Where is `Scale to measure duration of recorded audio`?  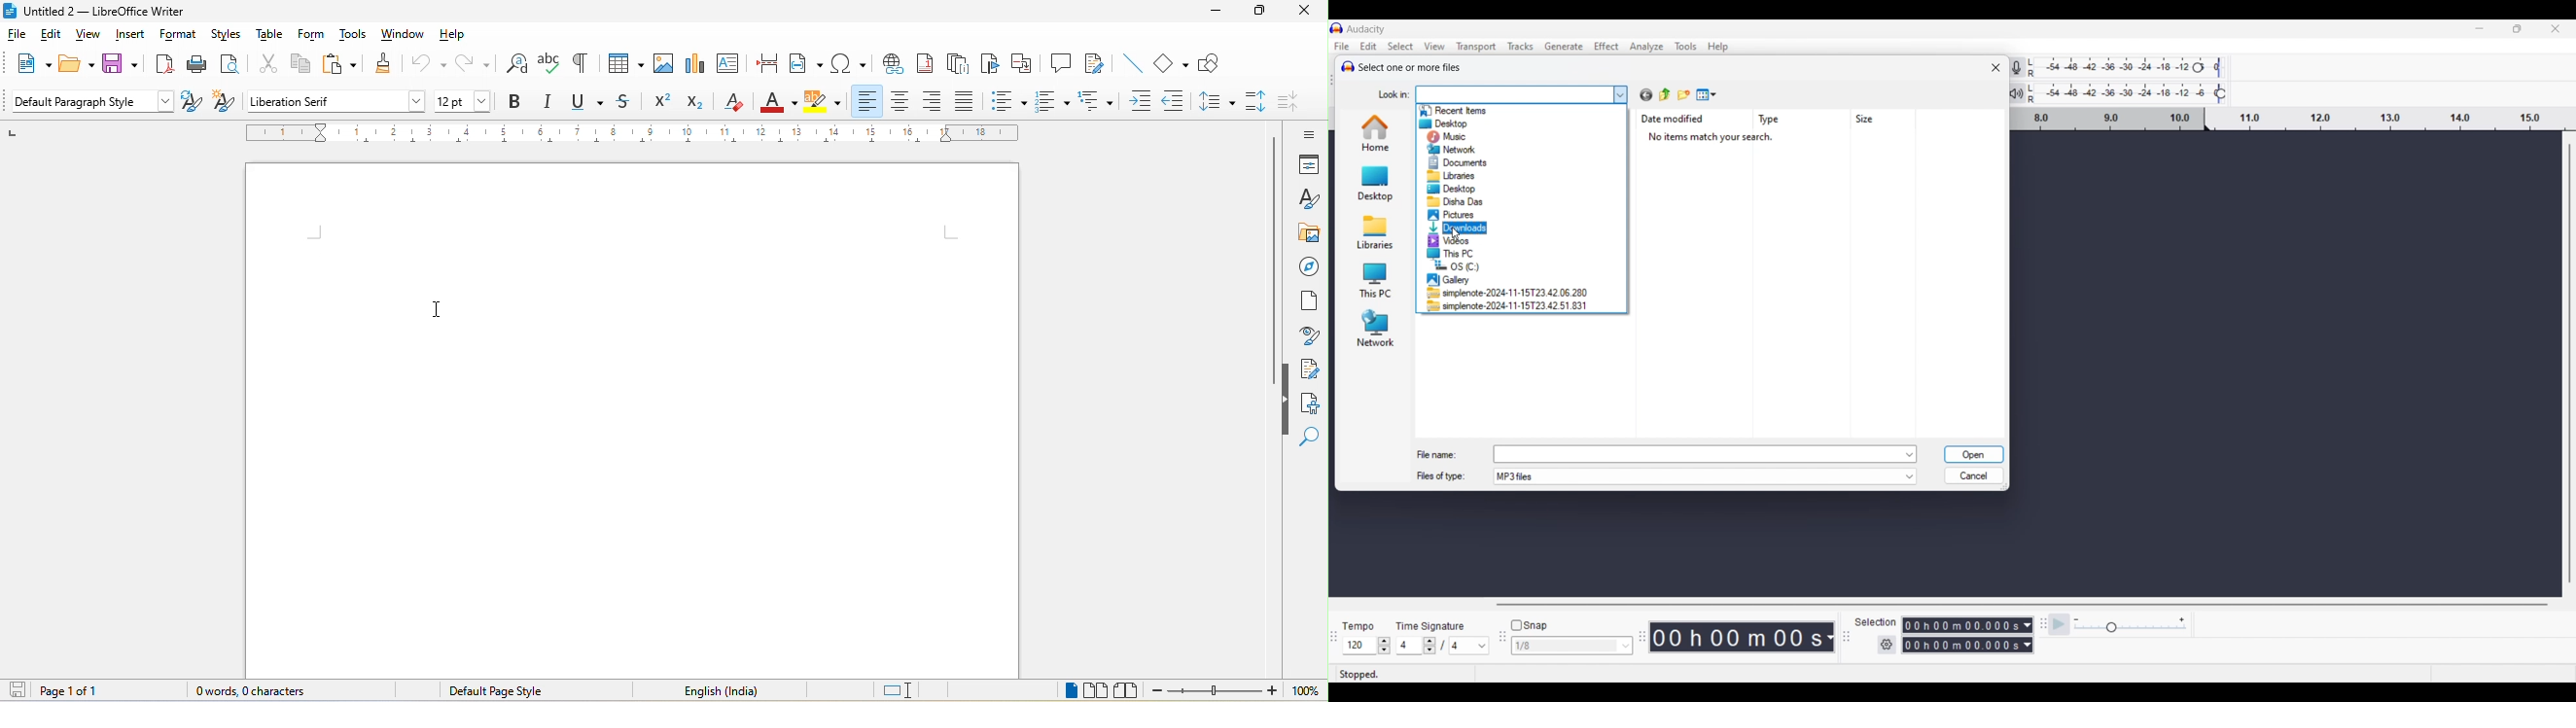
Scale to measure duration of recorded audio is located at coordinates (2296, 120).